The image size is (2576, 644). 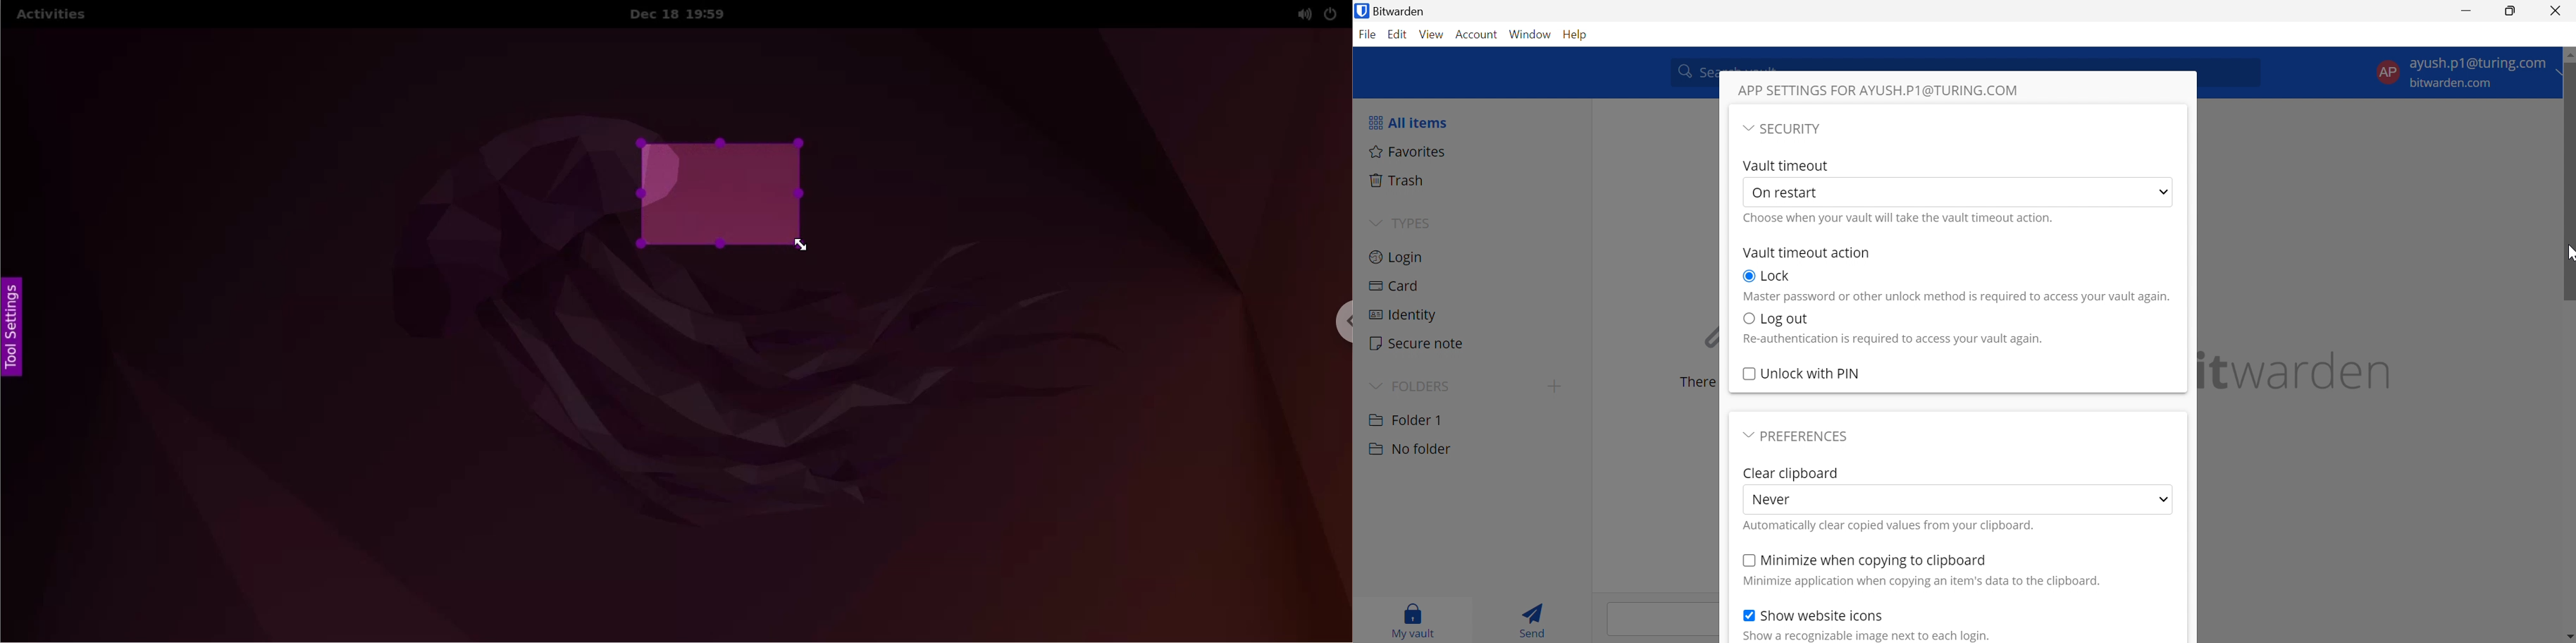 I want to click on Window, so click(x=1532, y=34).